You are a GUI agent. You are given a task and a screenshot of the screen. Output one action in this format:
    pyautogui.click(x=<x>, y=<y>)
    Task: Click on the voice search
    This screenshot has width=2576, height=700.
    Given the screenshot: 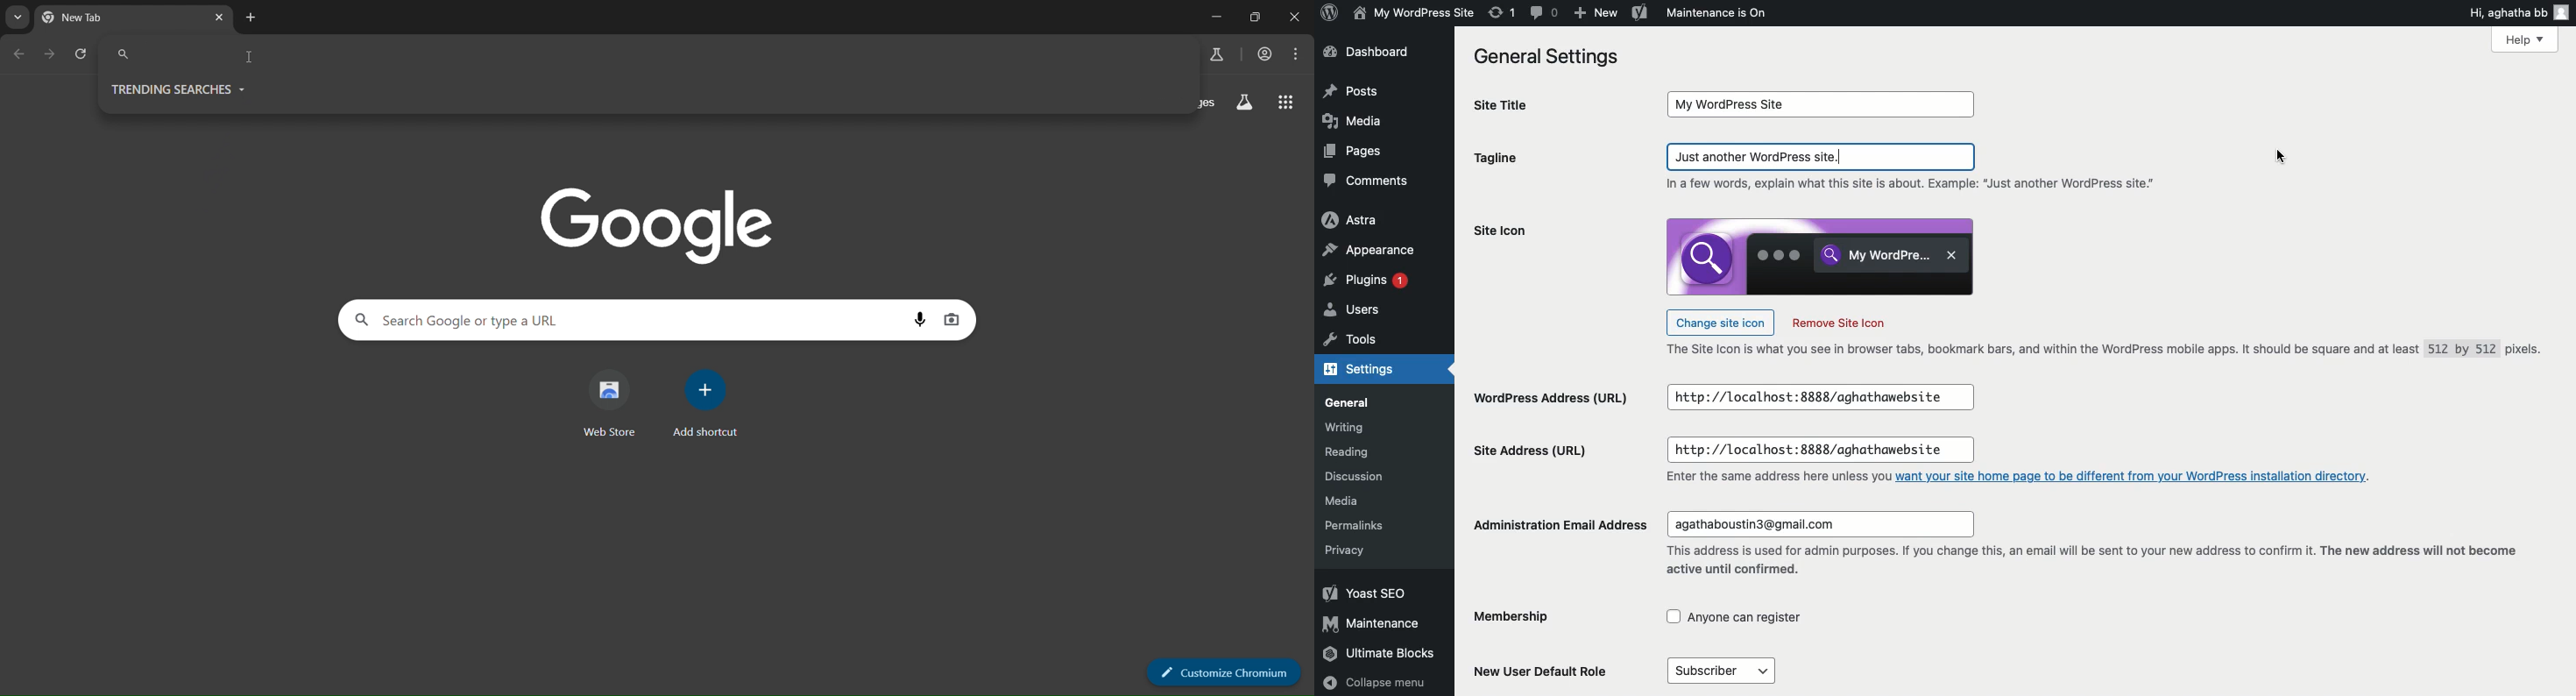 What is the action you would take?
    pyautogui.click(x=918, y=320)
    